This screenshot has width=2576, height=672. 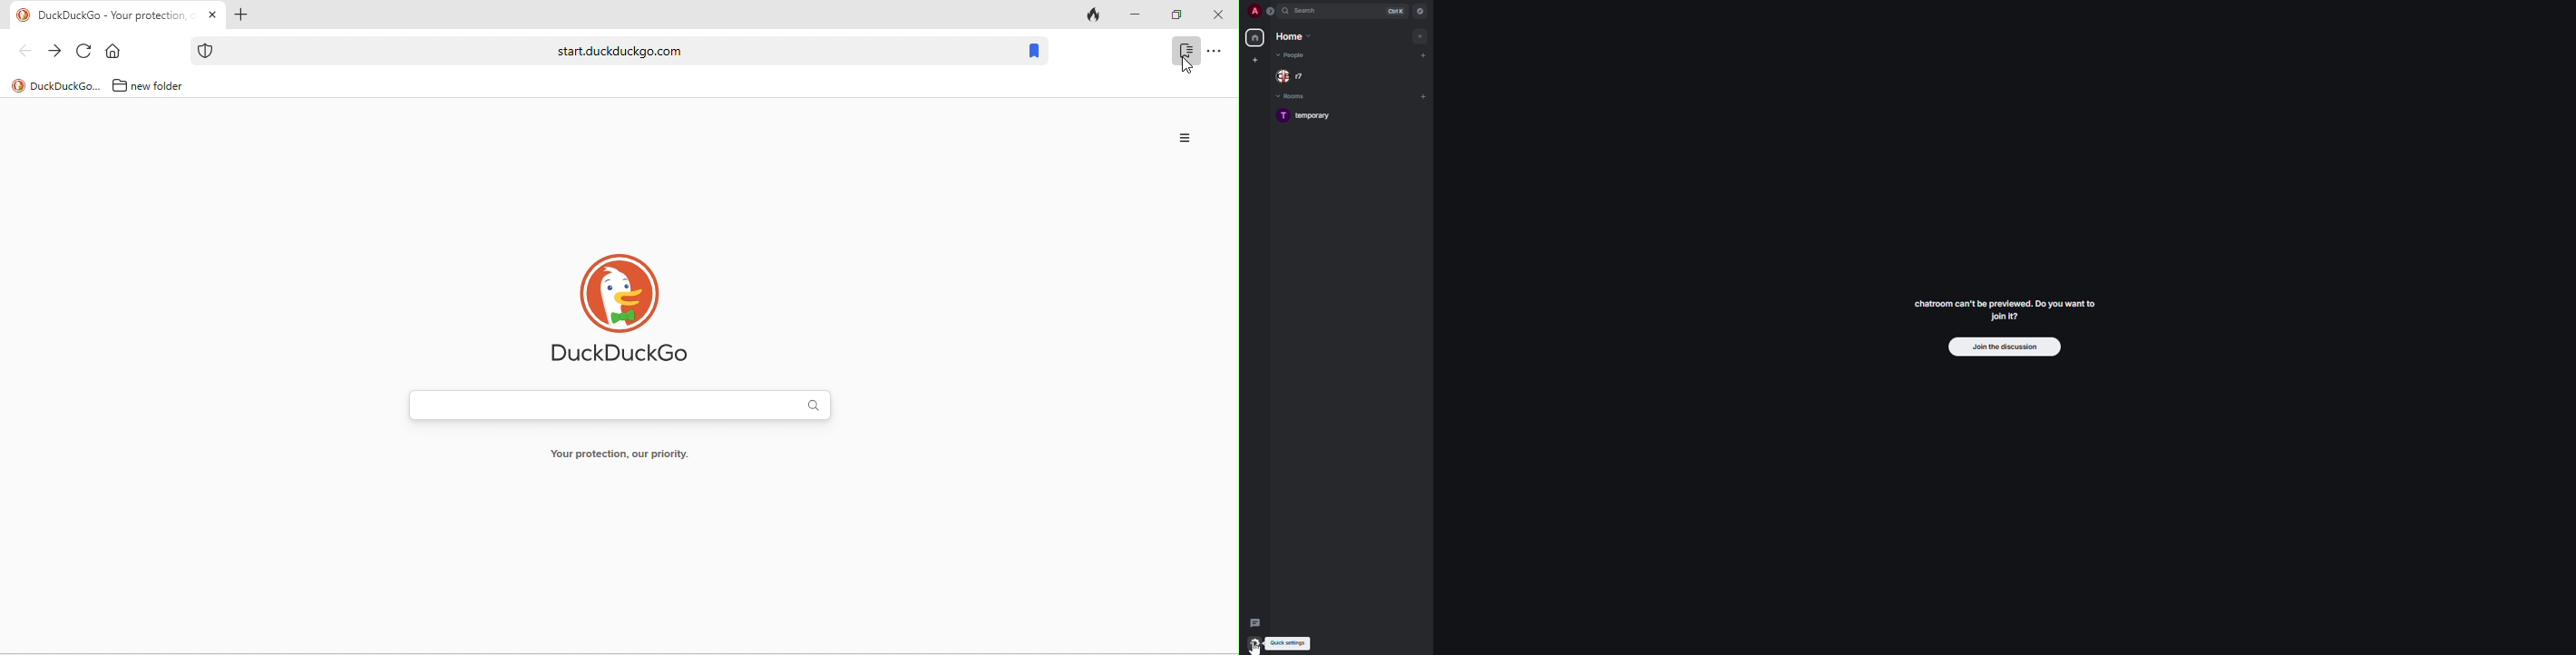 I want to click on cursor, so click(x=1186, y=66).